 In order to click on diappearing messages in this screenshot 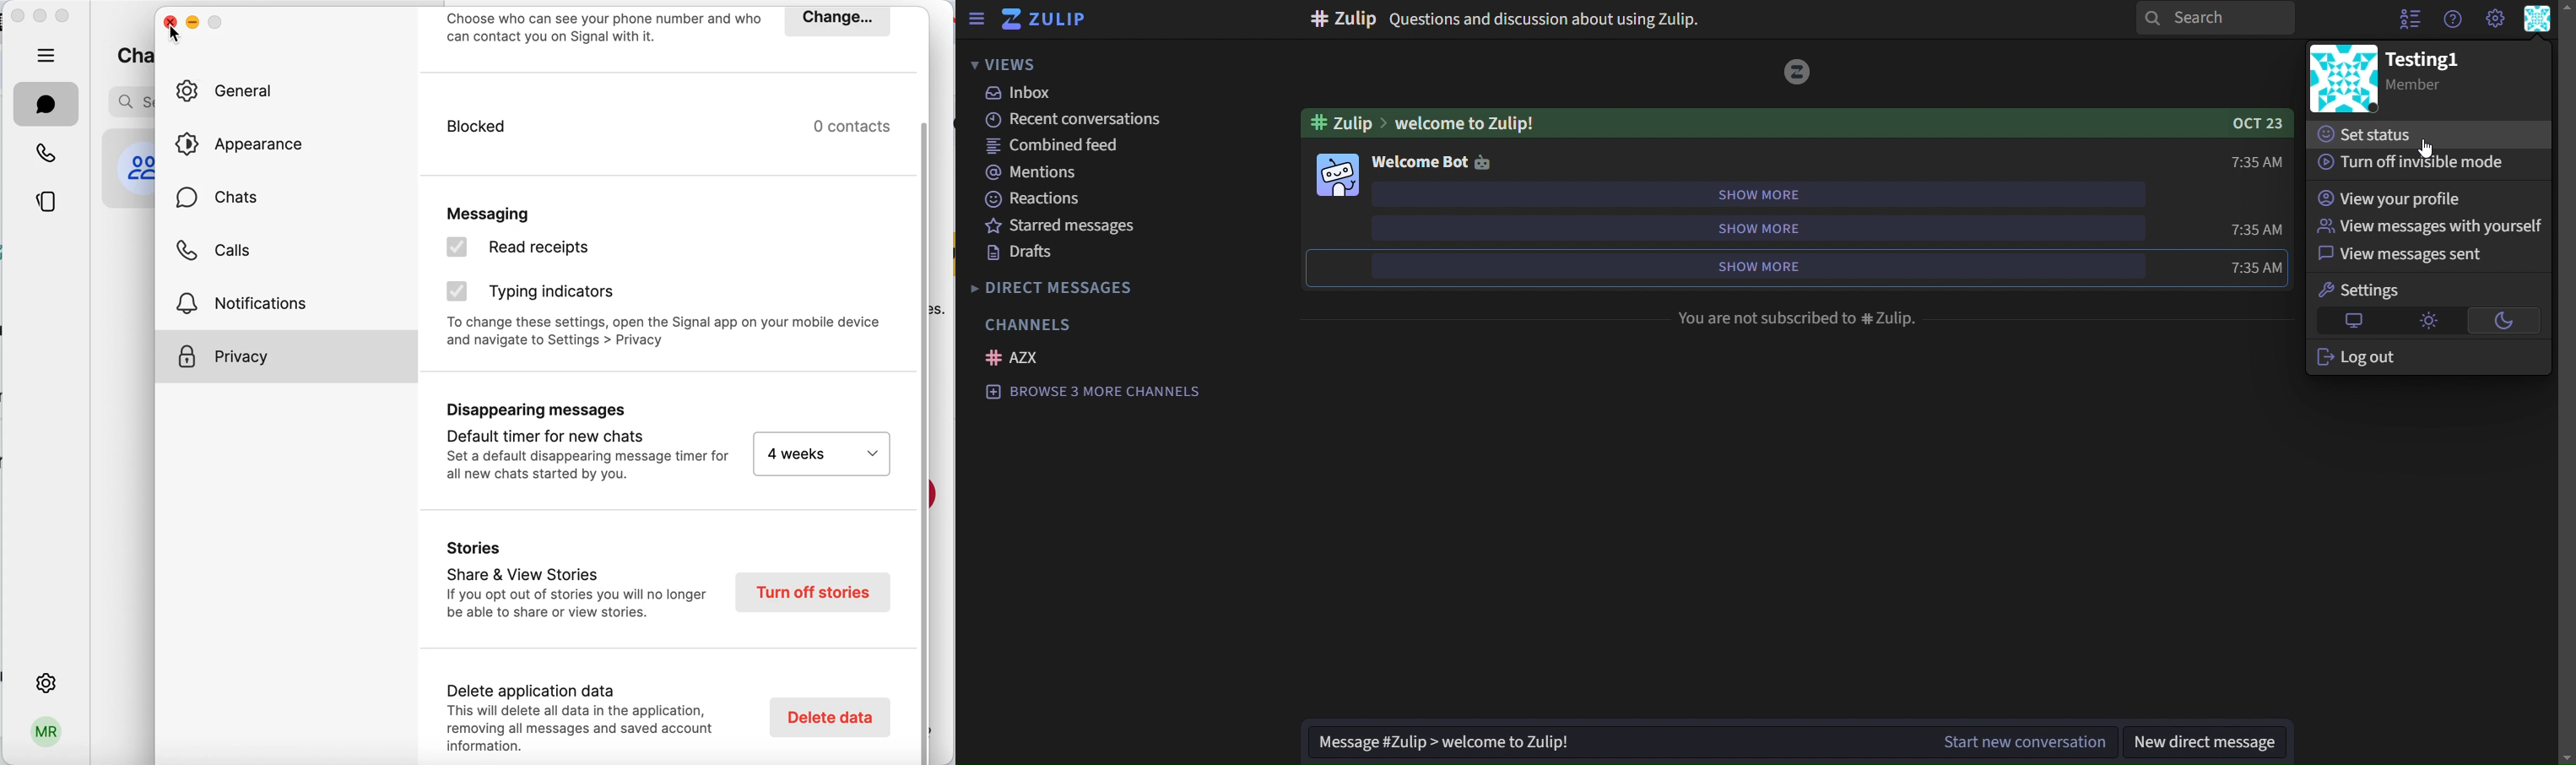, I will do `click(583, 445)`.